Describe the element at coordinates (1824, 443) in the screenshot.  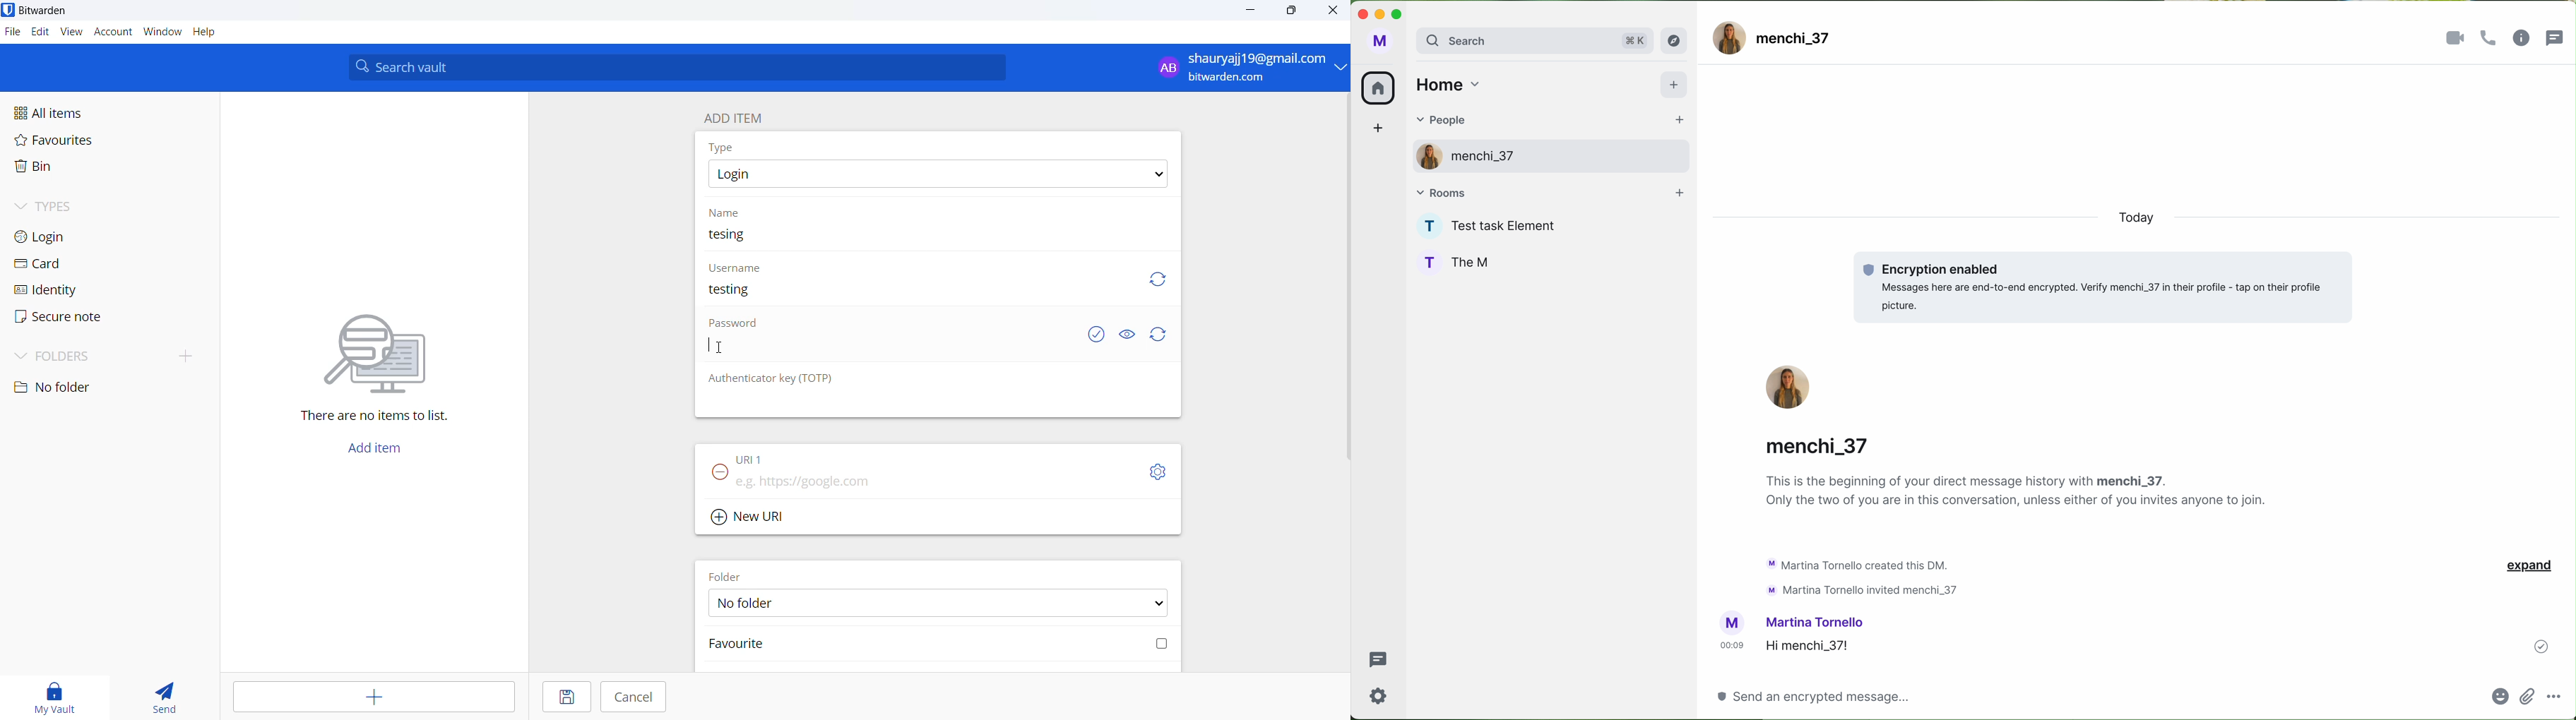
I see `username` at that location.